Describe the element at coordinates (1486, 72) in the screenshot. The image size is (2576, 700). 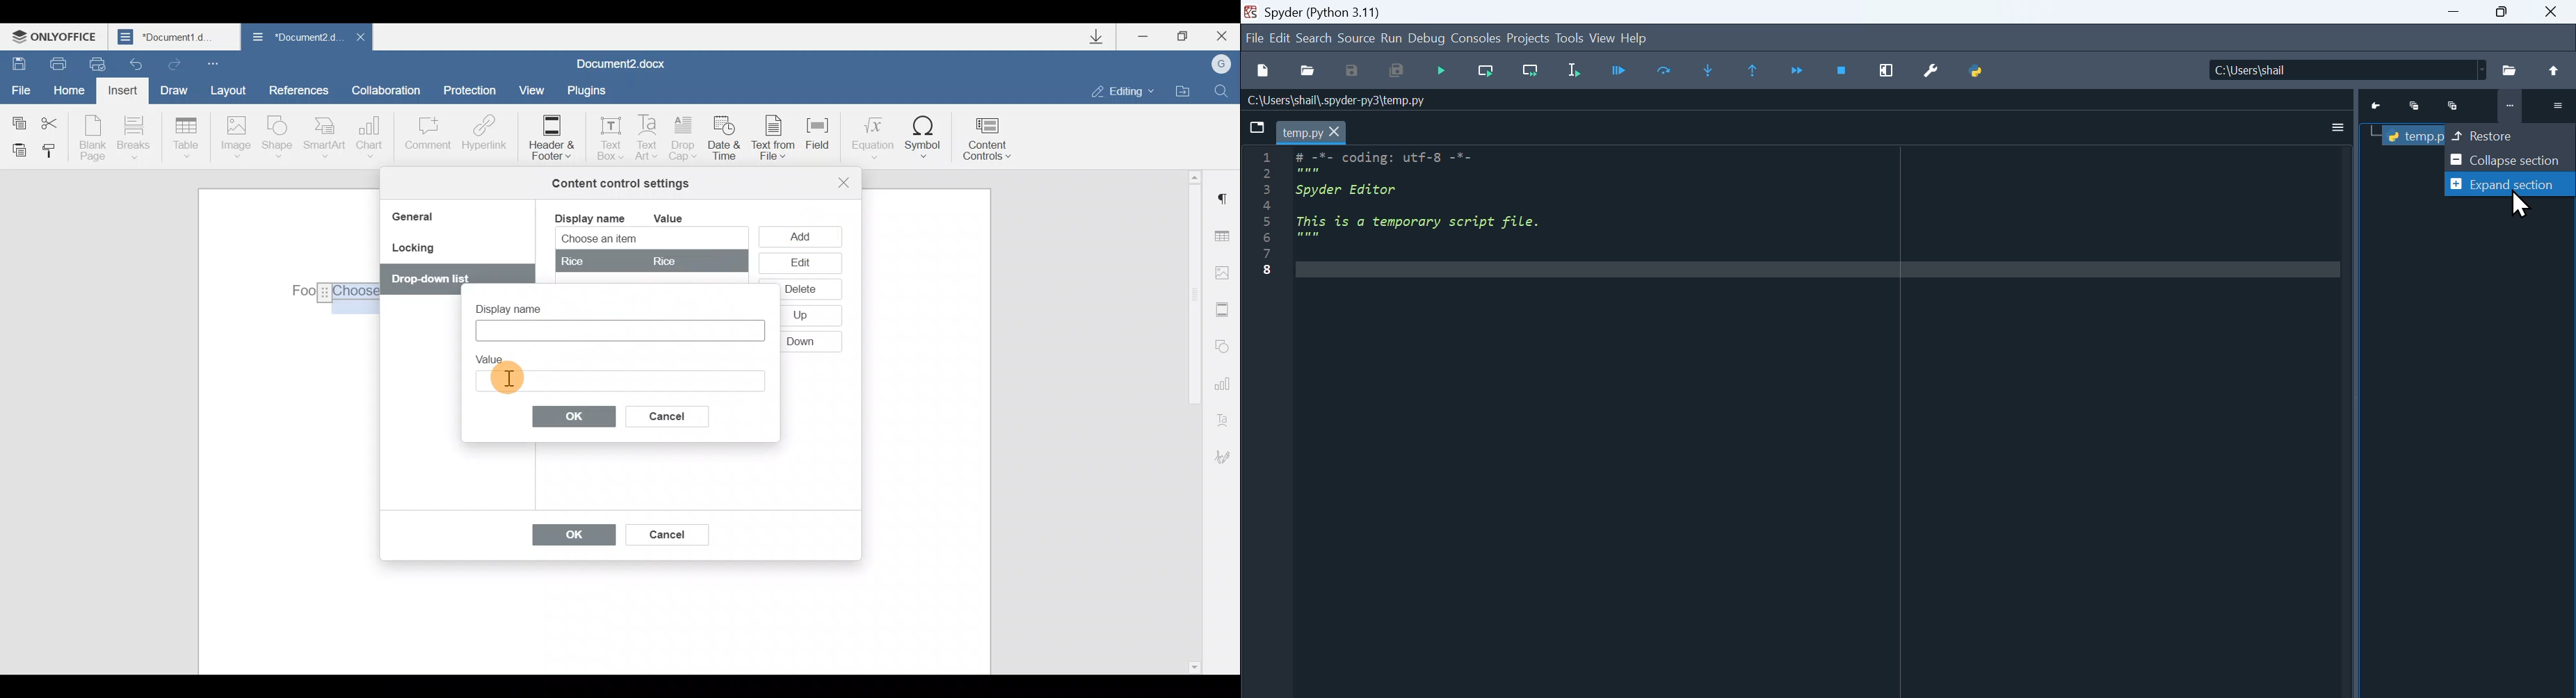
I see `Run current cell` at that location.